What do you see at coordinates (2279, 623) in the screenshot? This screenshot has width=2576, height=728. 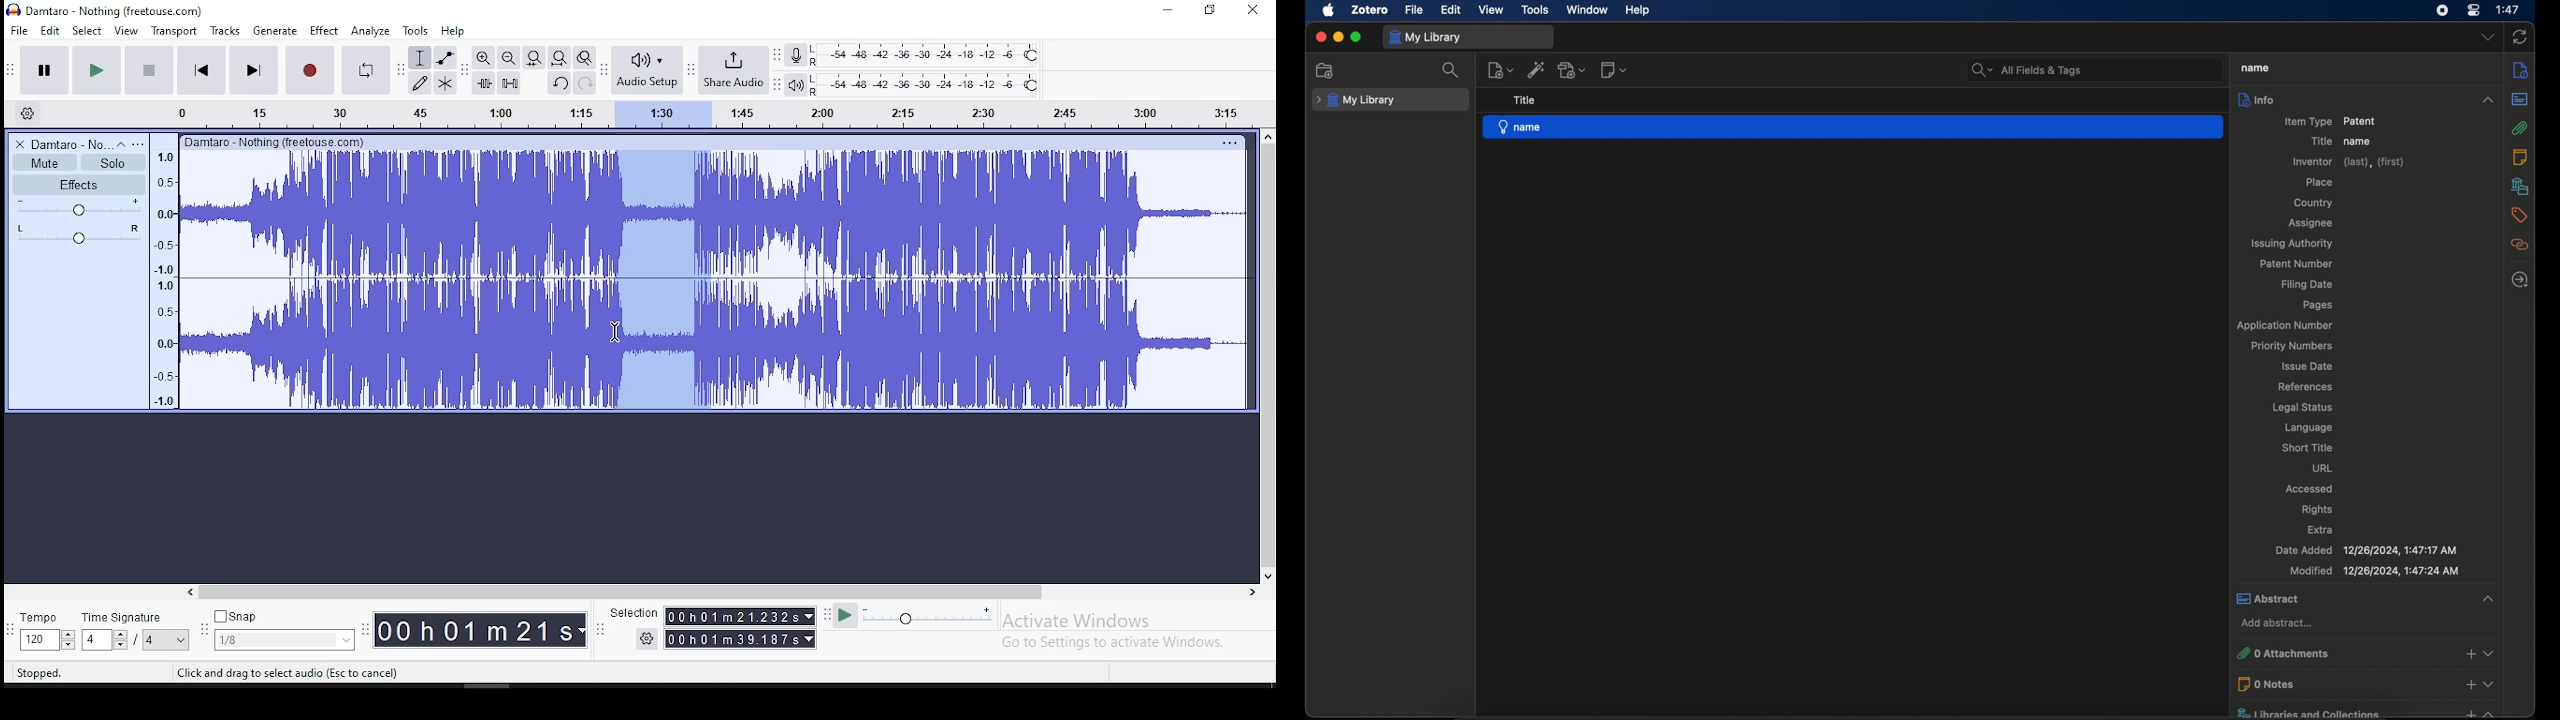 I see `add abstract` at bounding box center [2279, 623].